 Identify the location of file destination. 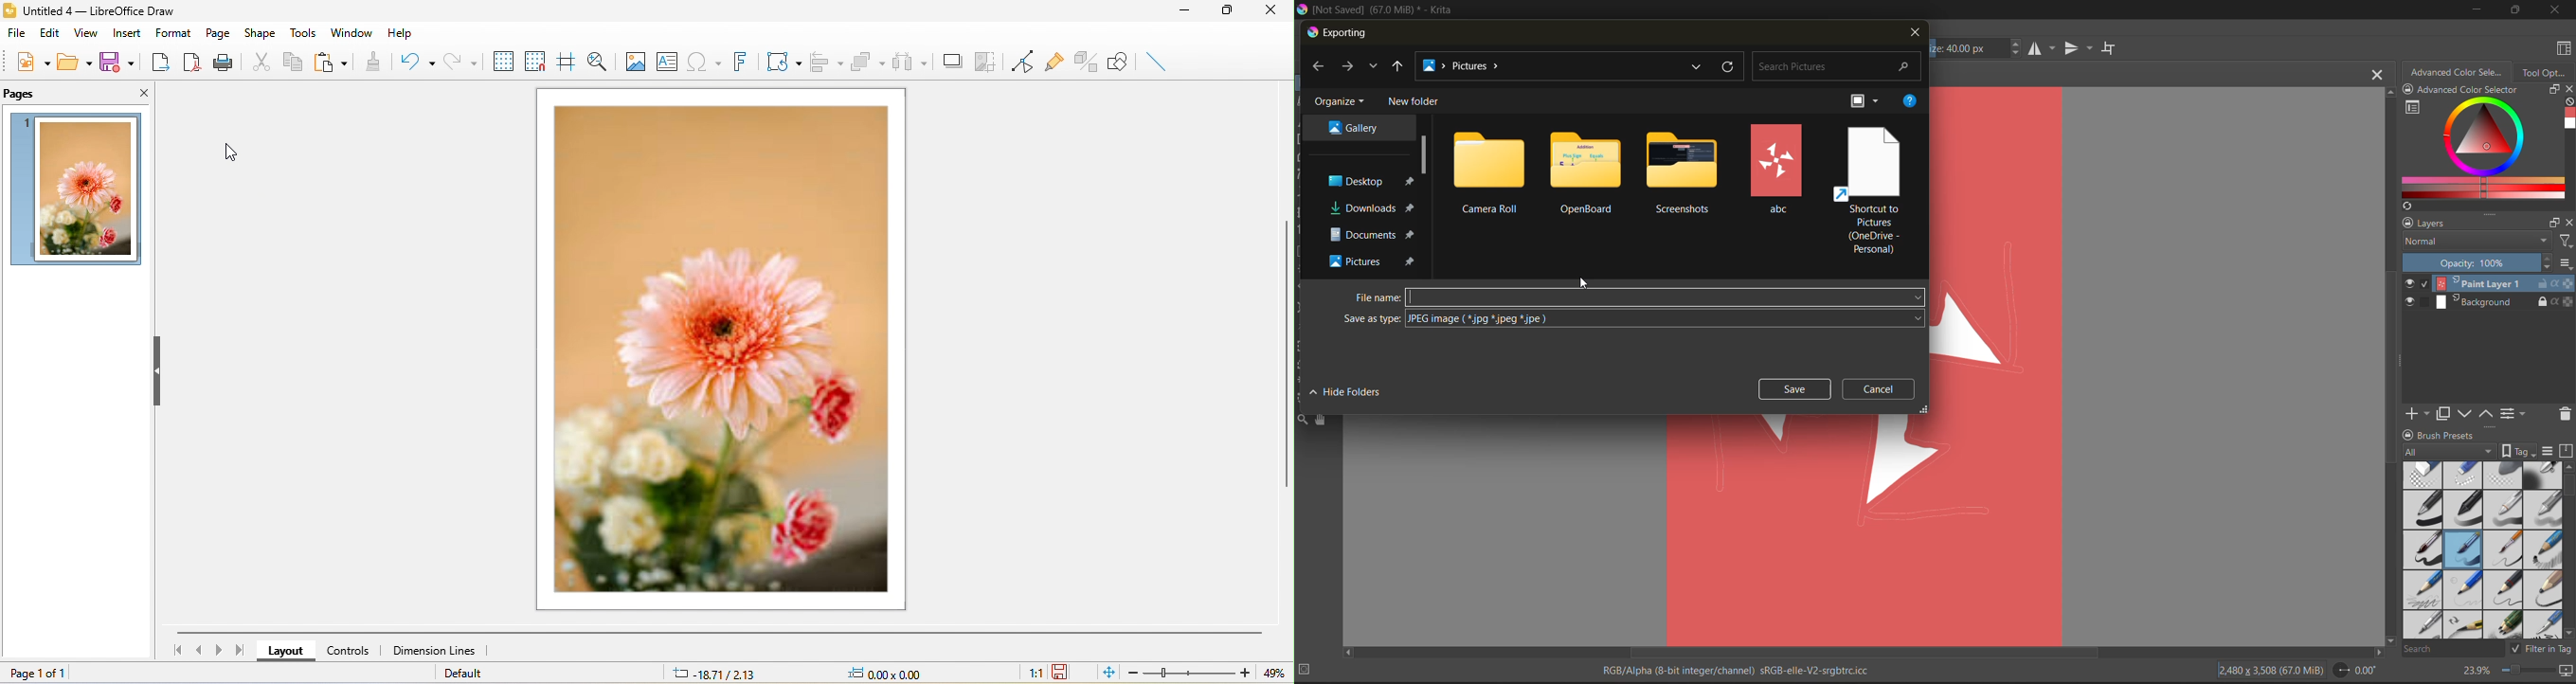
(1372, 234).